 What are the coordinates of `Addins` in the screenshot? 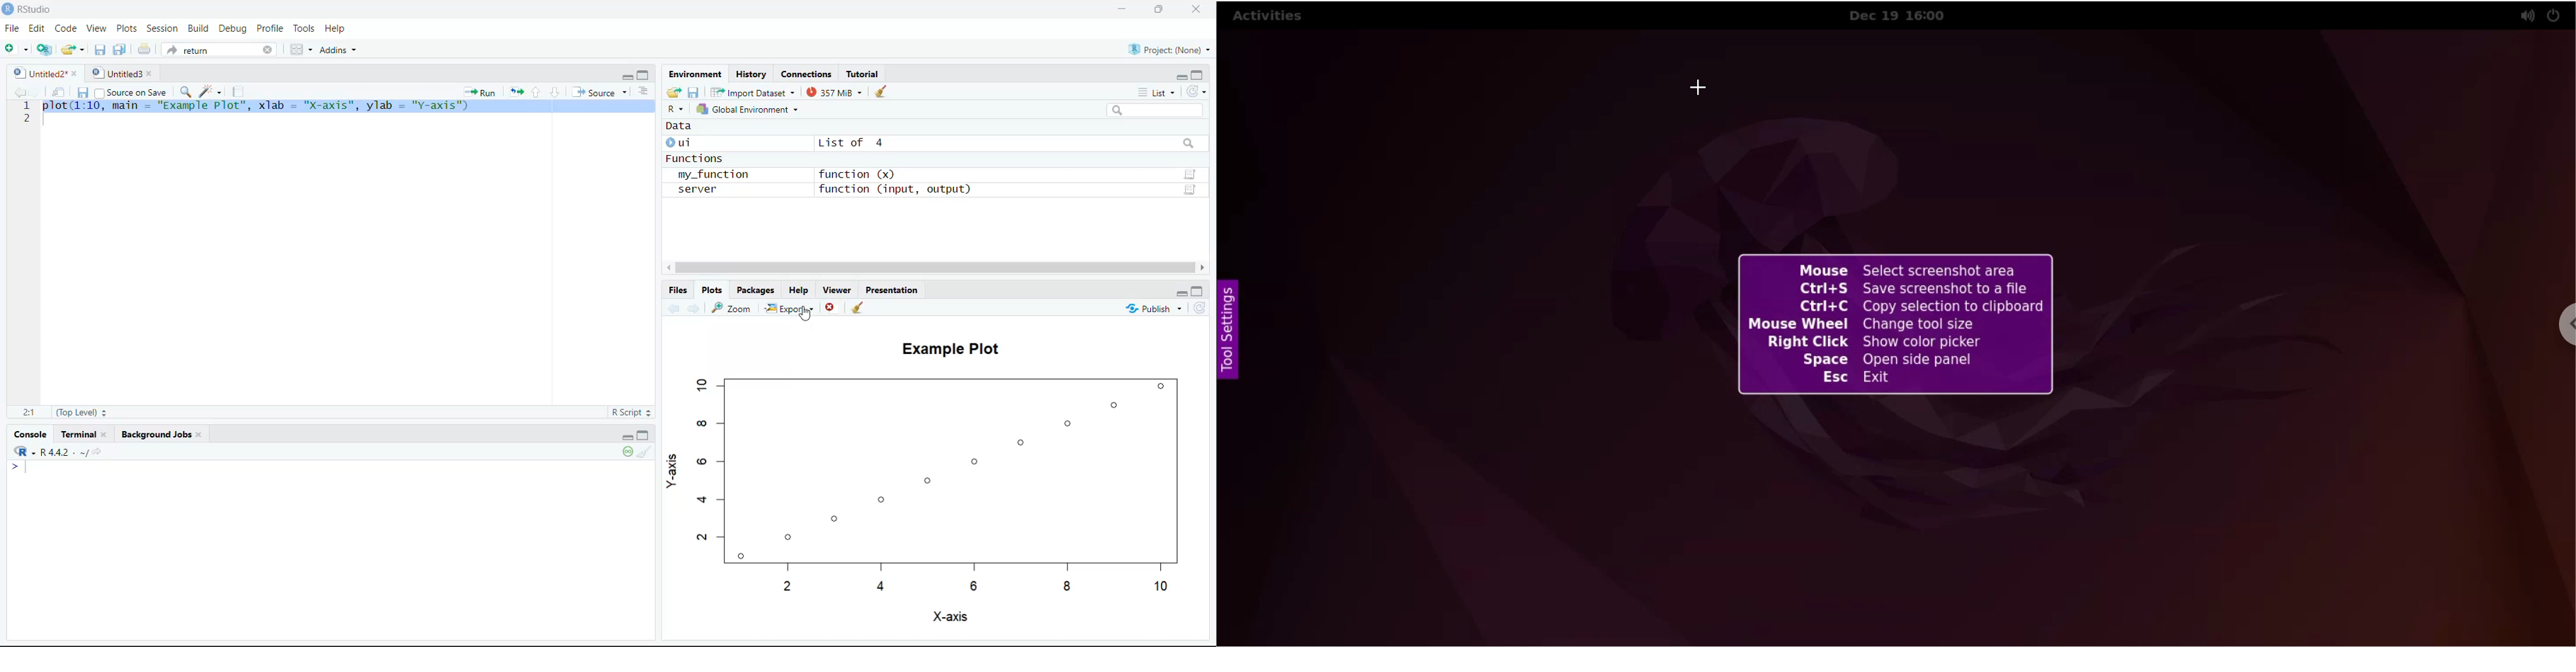 It's located at (338, 49).